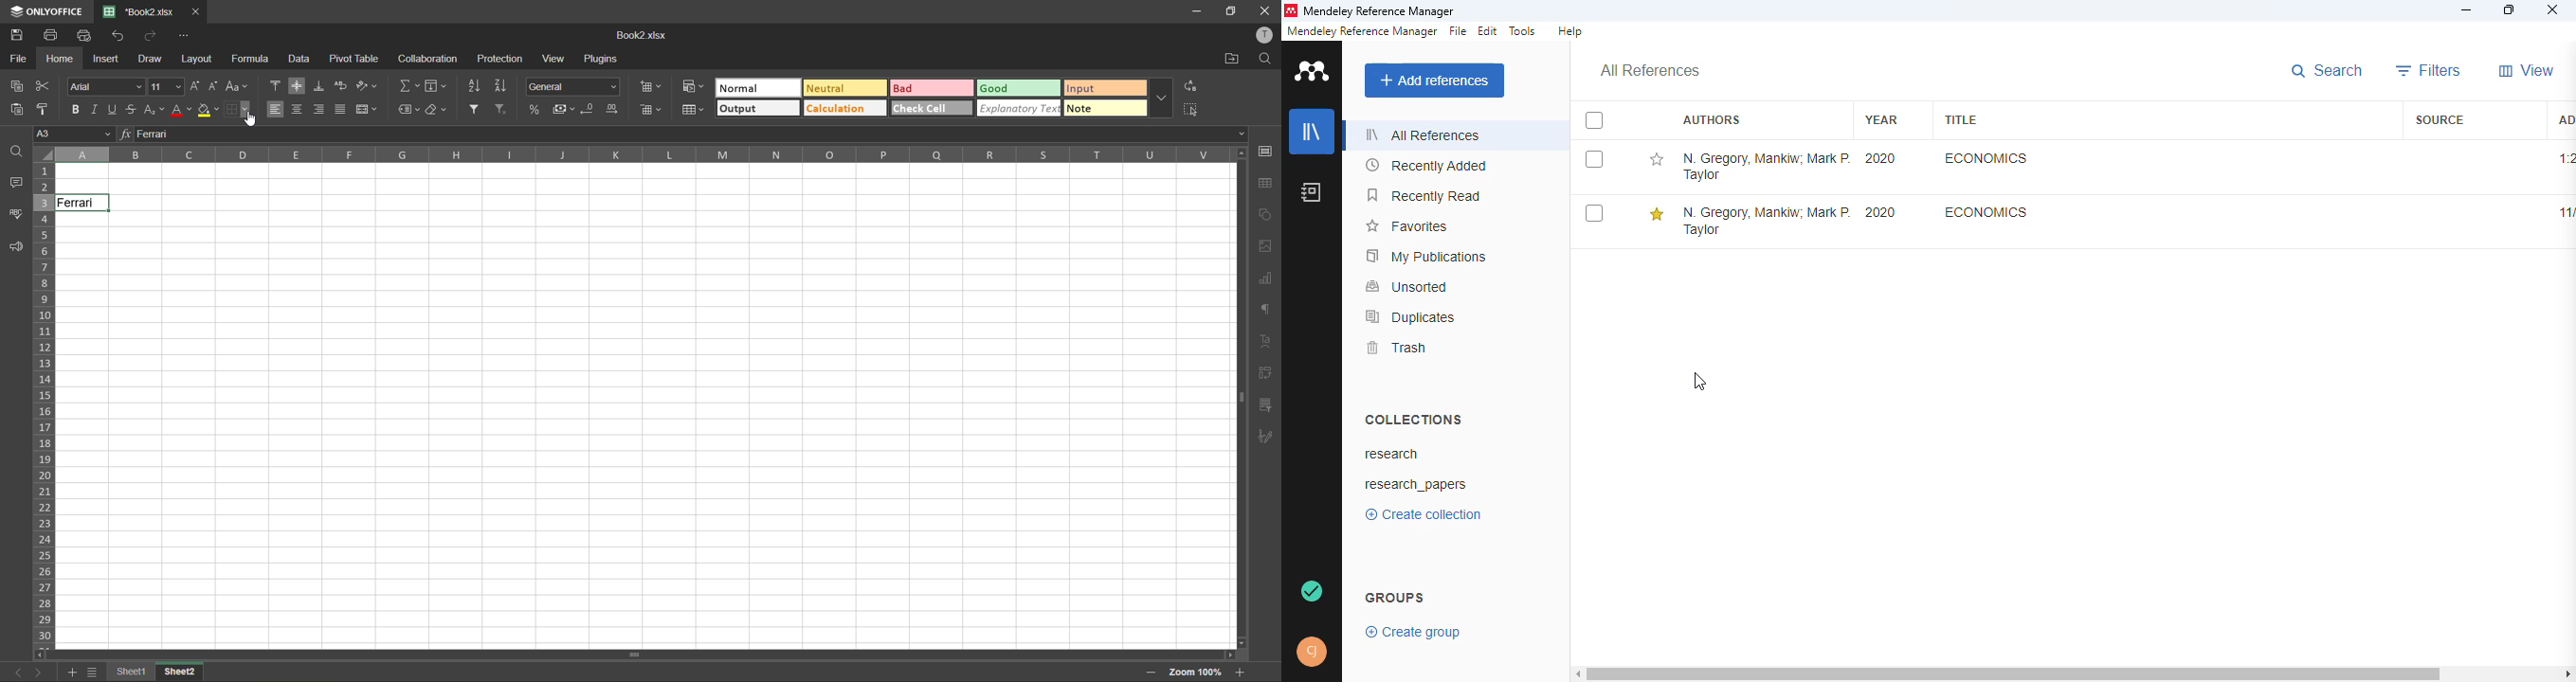 This screenshot has height=700, width=2576. I want to click on clear, so click(437, 109).